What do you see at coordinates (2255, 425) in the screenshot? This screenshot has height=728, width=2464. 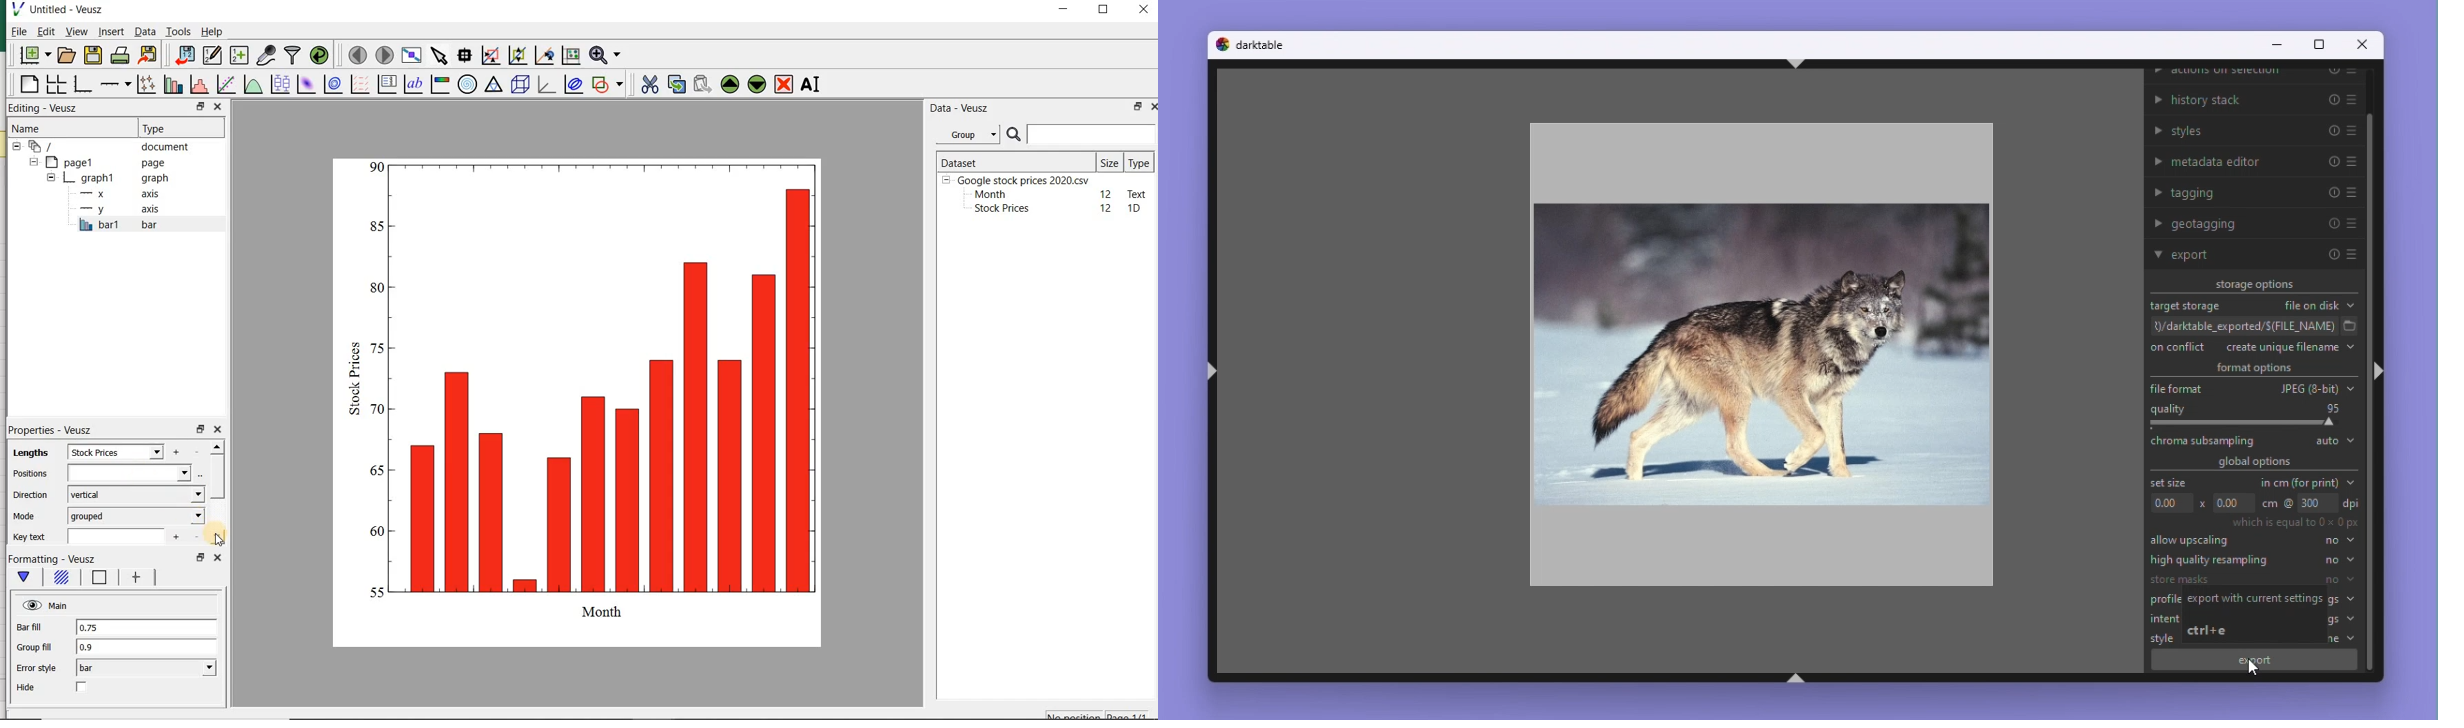 I see `Croma sampling` at bounding box center [2255, 425].